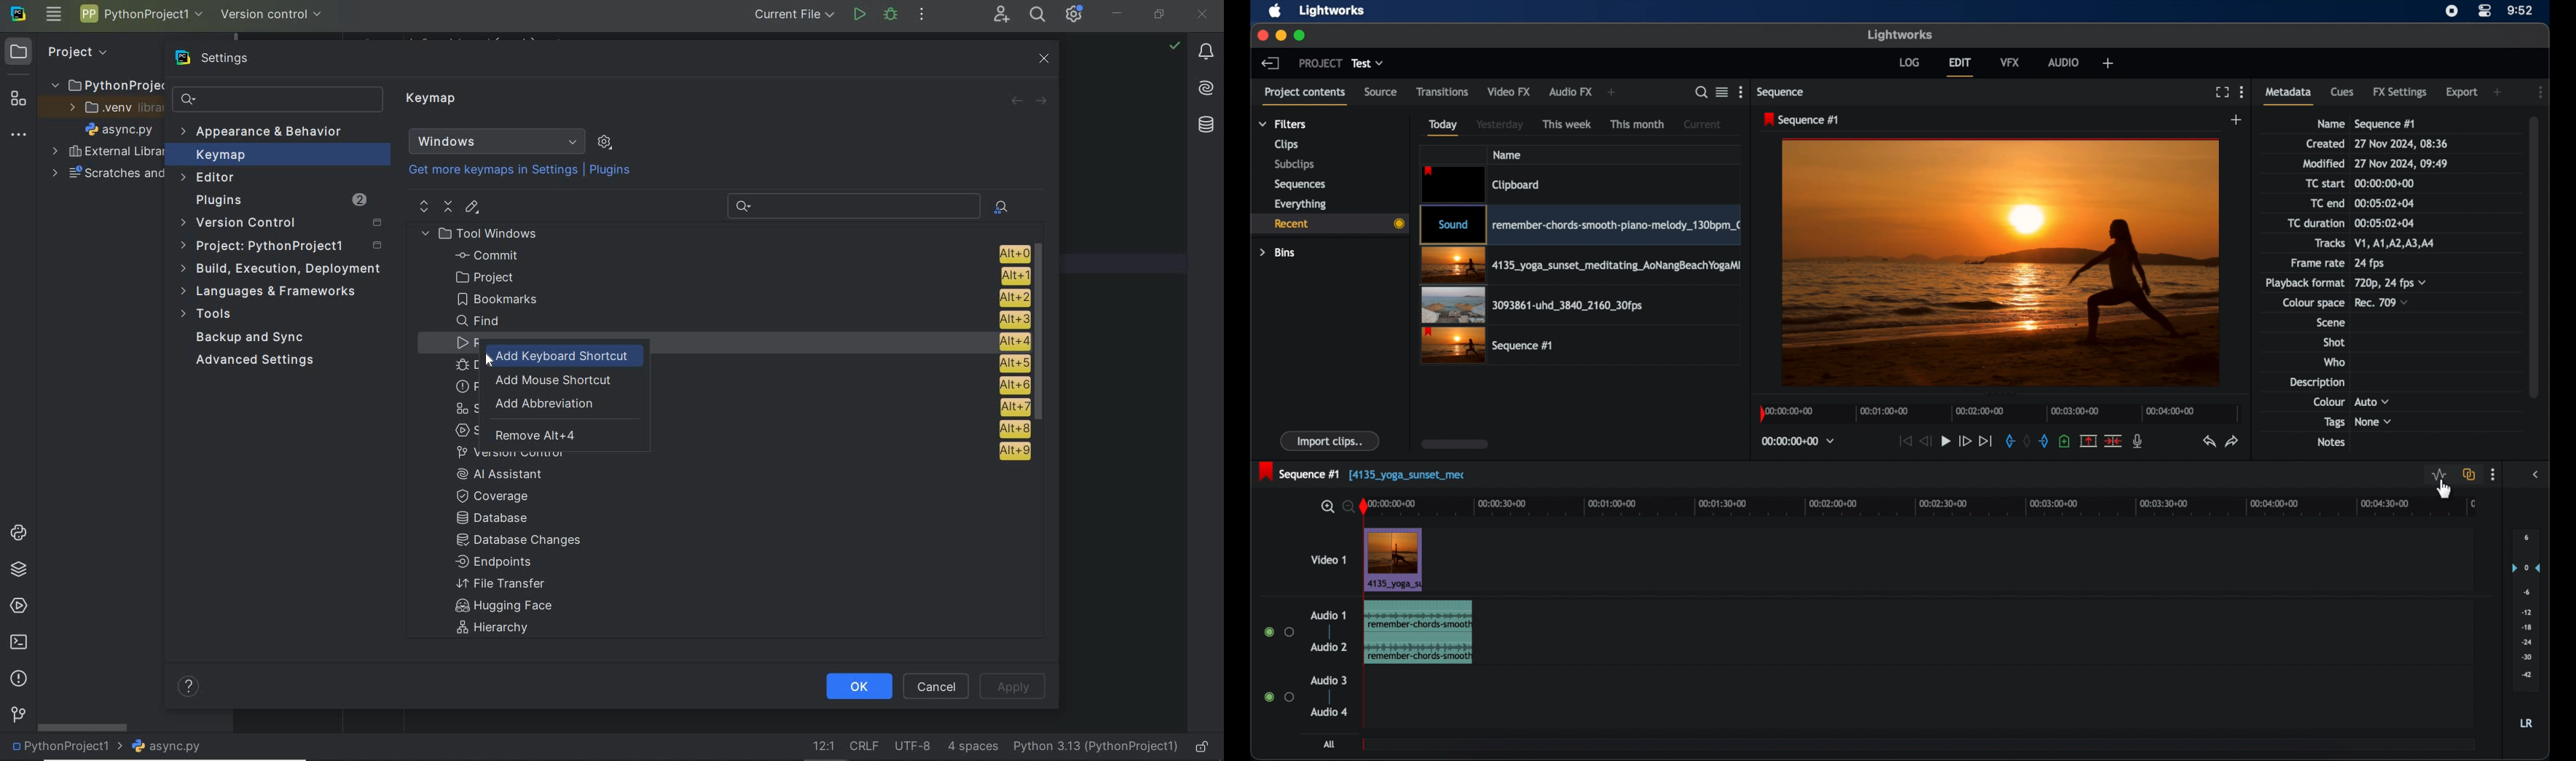  Describe the element at coordinates (1330, 440) in the screenshot. I see `import clips` at that location.